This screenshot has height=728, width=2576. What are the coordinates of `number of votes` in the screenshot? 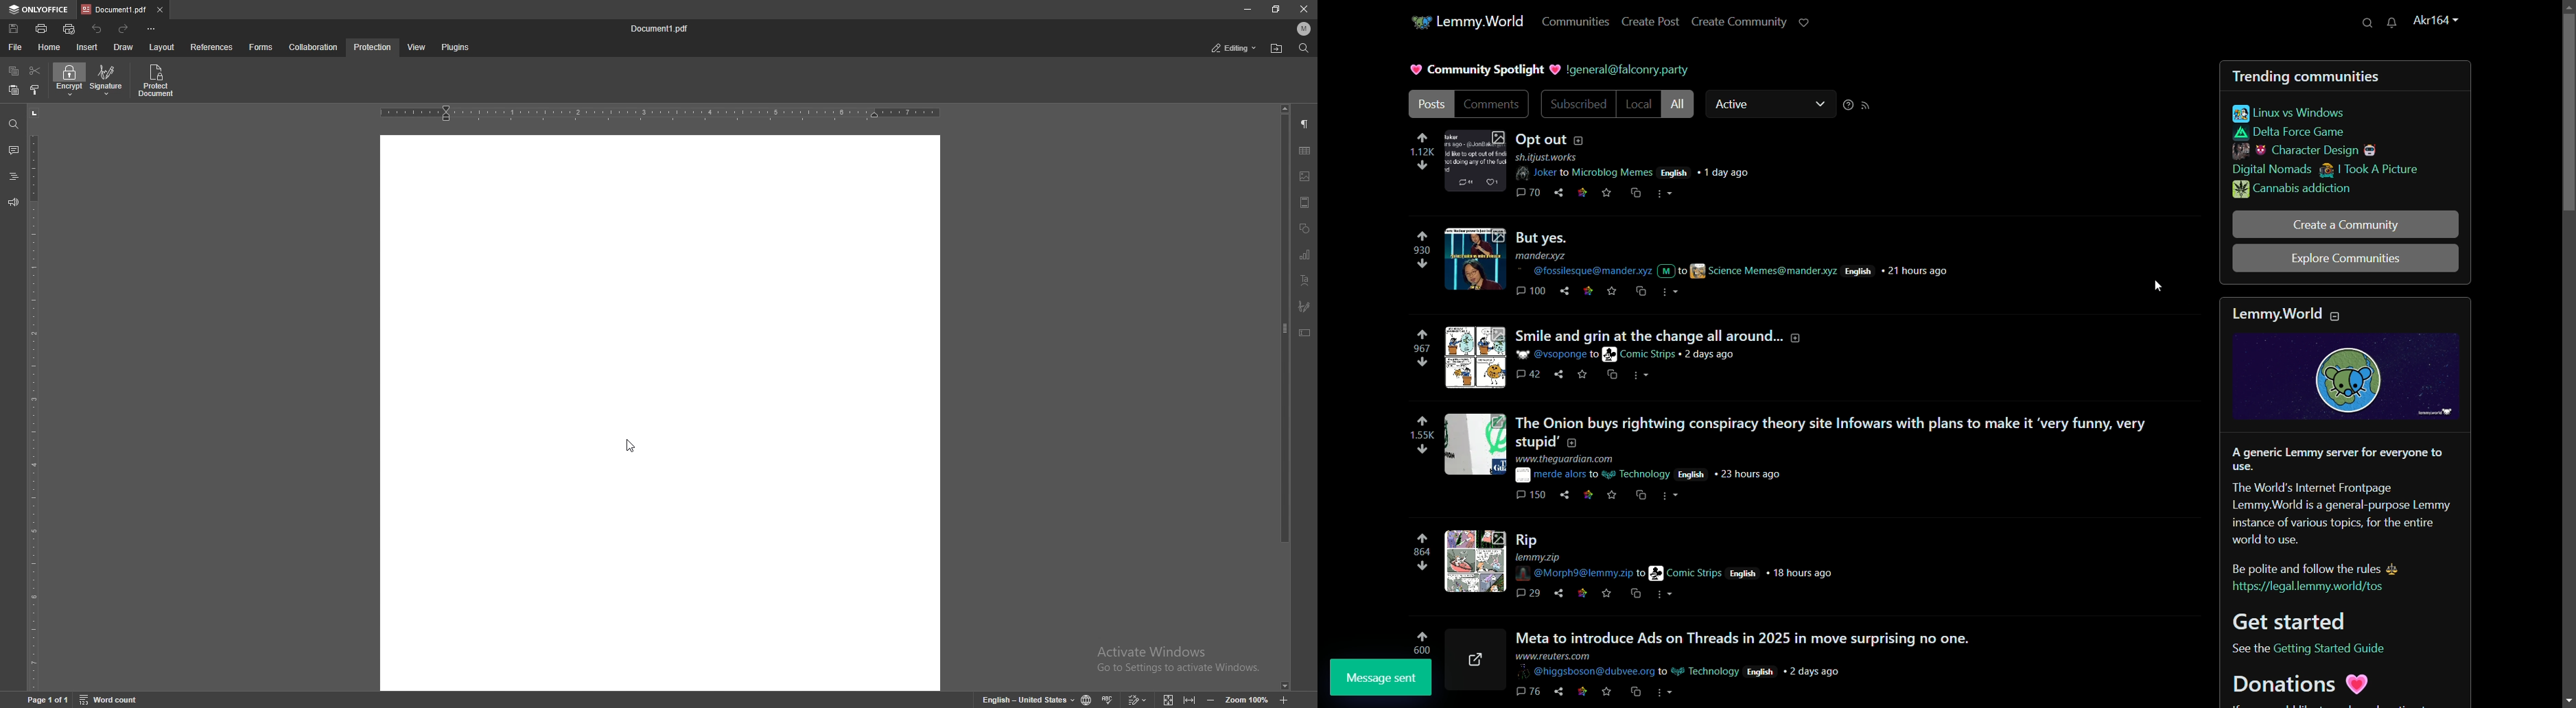 It's located at (1424, 248).